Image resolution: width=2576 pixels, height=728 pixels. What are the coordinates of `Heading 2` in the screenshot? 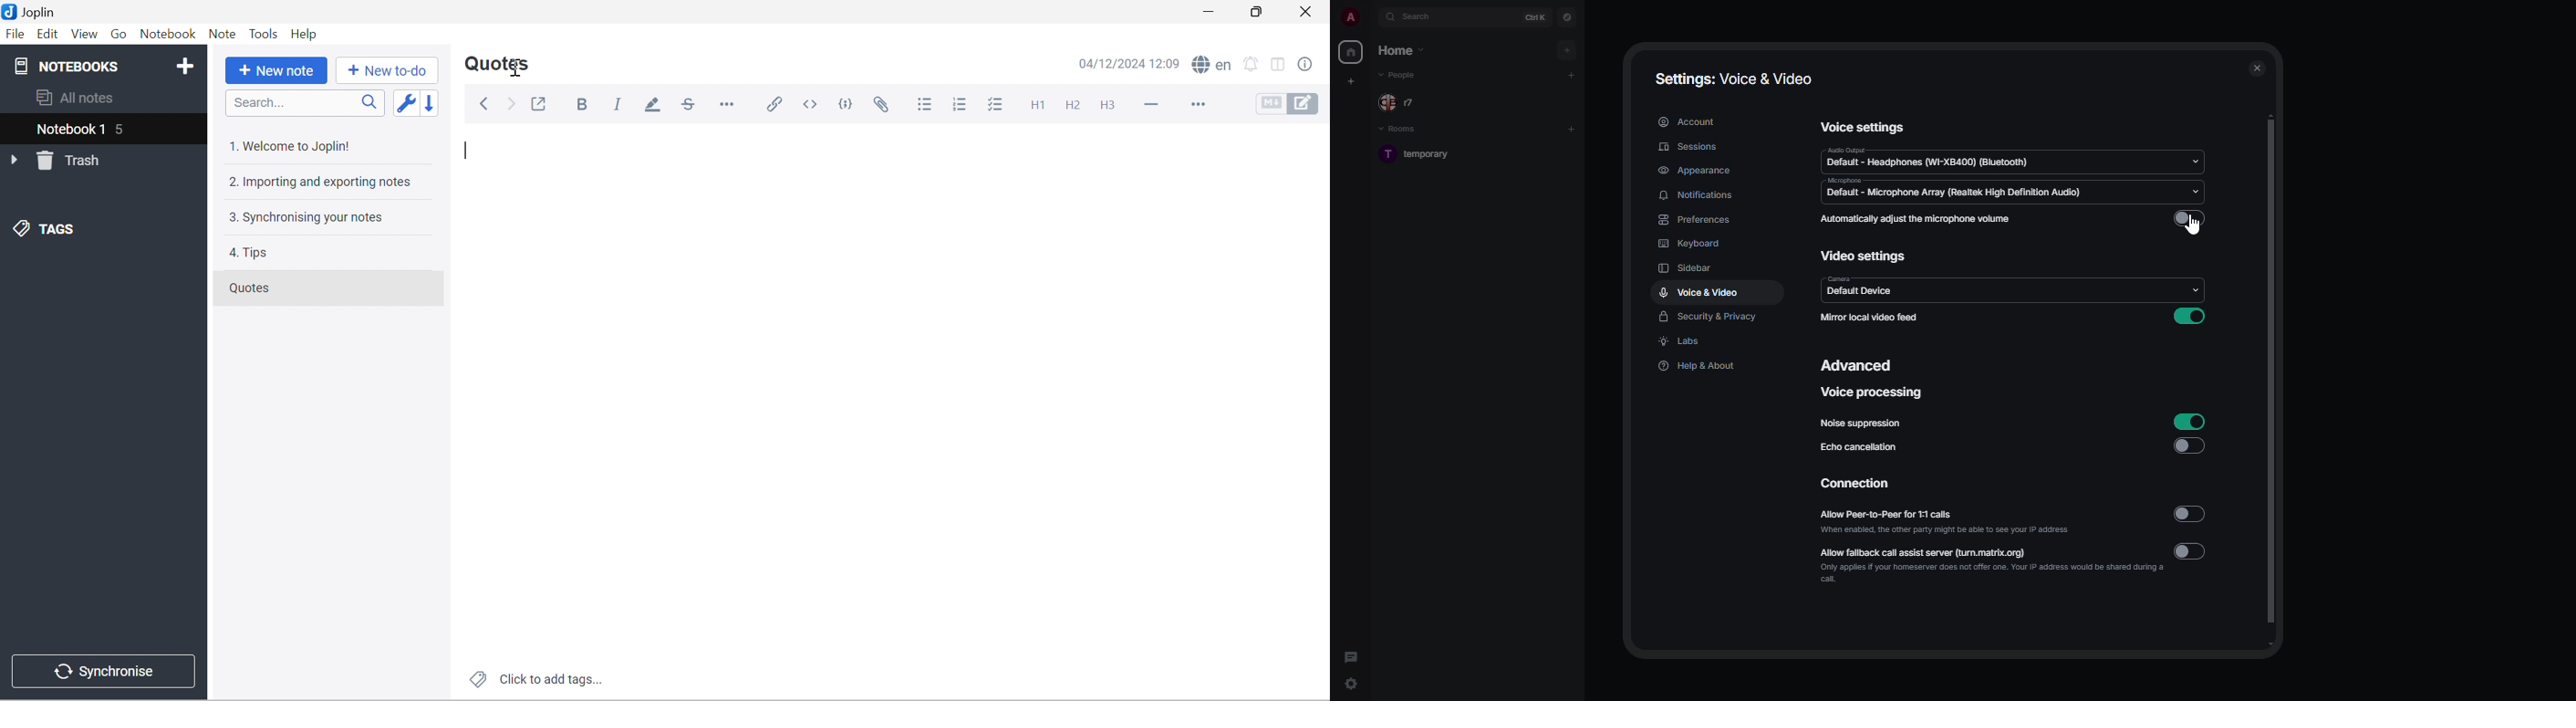 It's located at (1076, 105).